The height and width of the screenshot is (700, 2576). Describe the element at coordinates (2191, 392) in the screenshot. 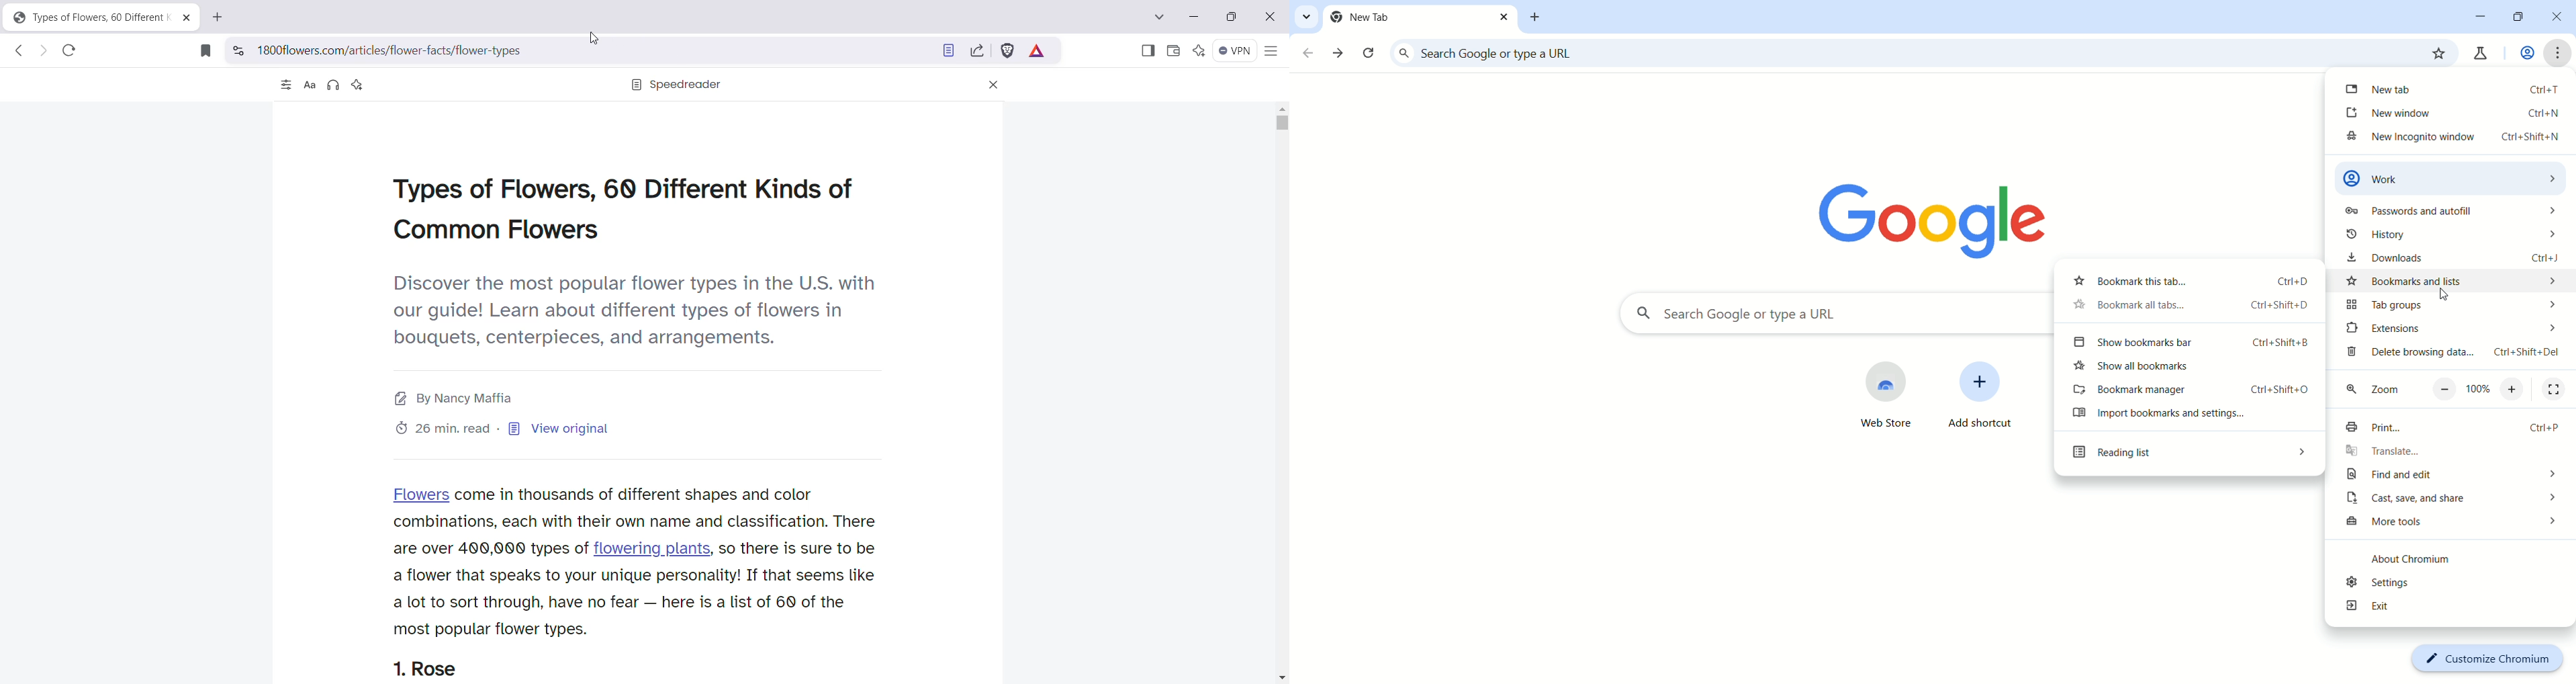

I see `bookmark manager` at that location.